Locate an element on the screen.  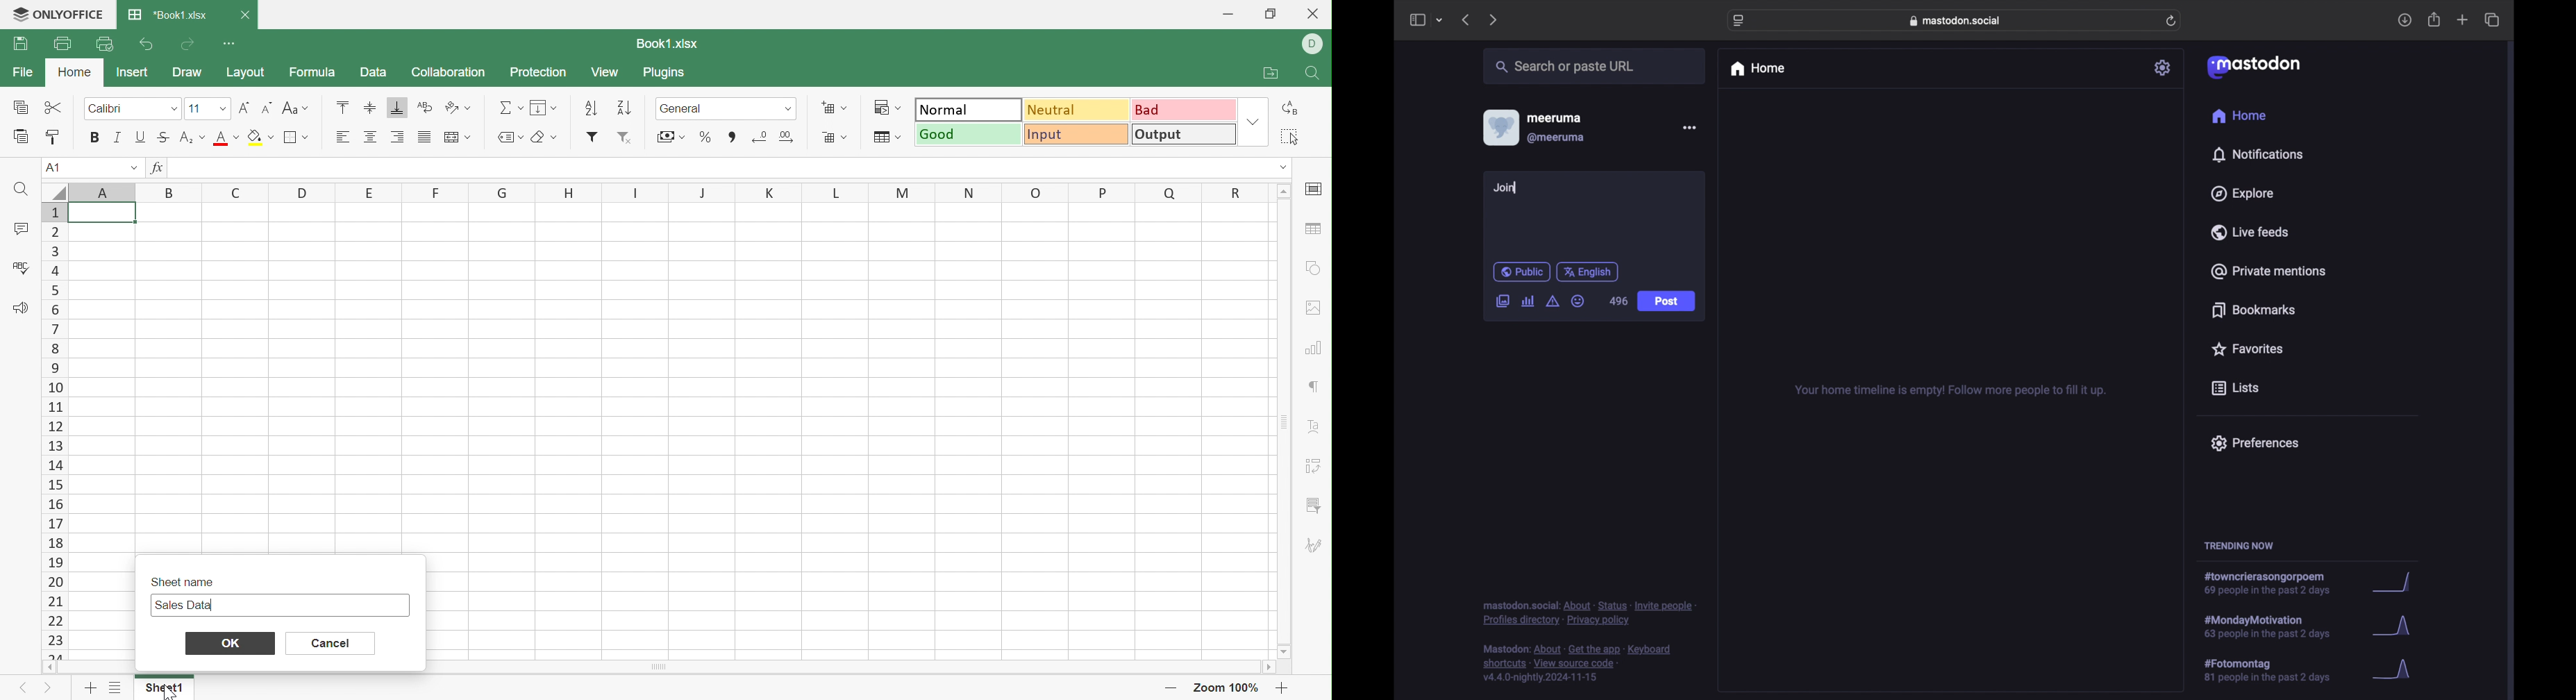
Align Middle is located at coordinates (369, 107).